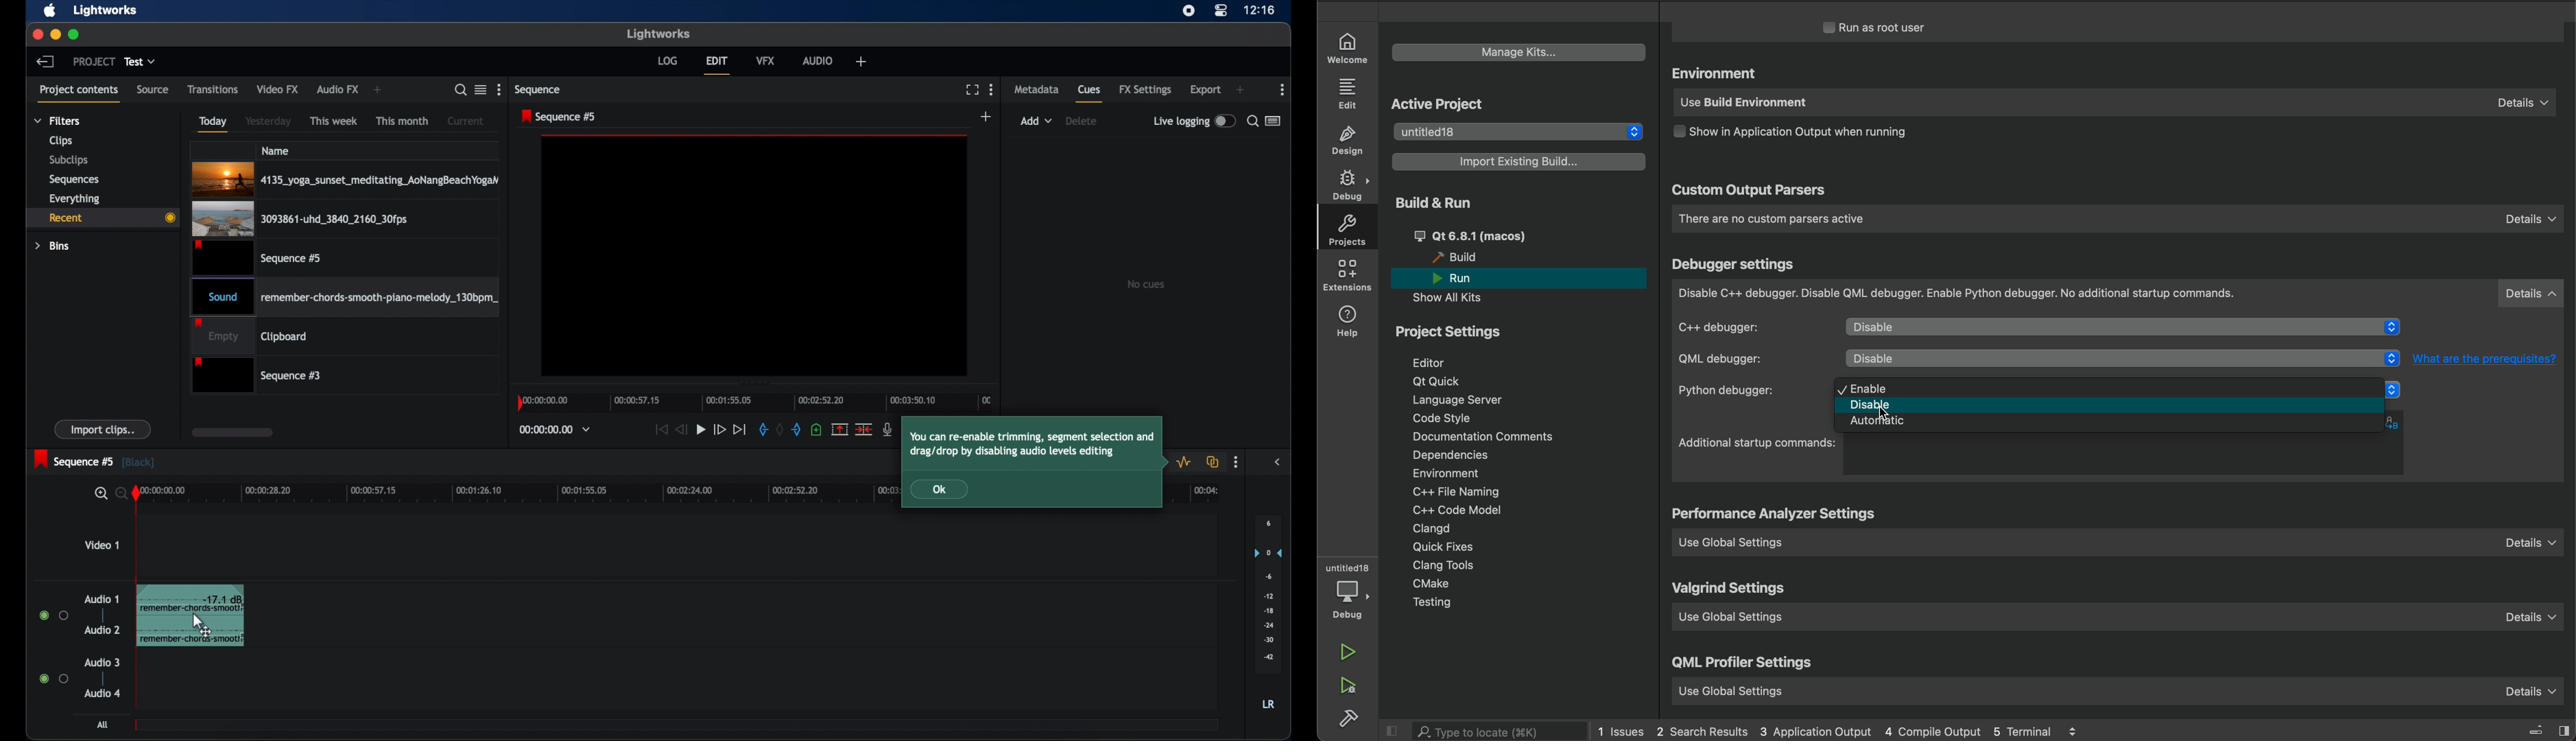 The width and height of the screenshot is (2576, 756). What do you see at coordinates (50, 11) in the screenshot?
I see `apple icon` at bounding box center [50, 11].